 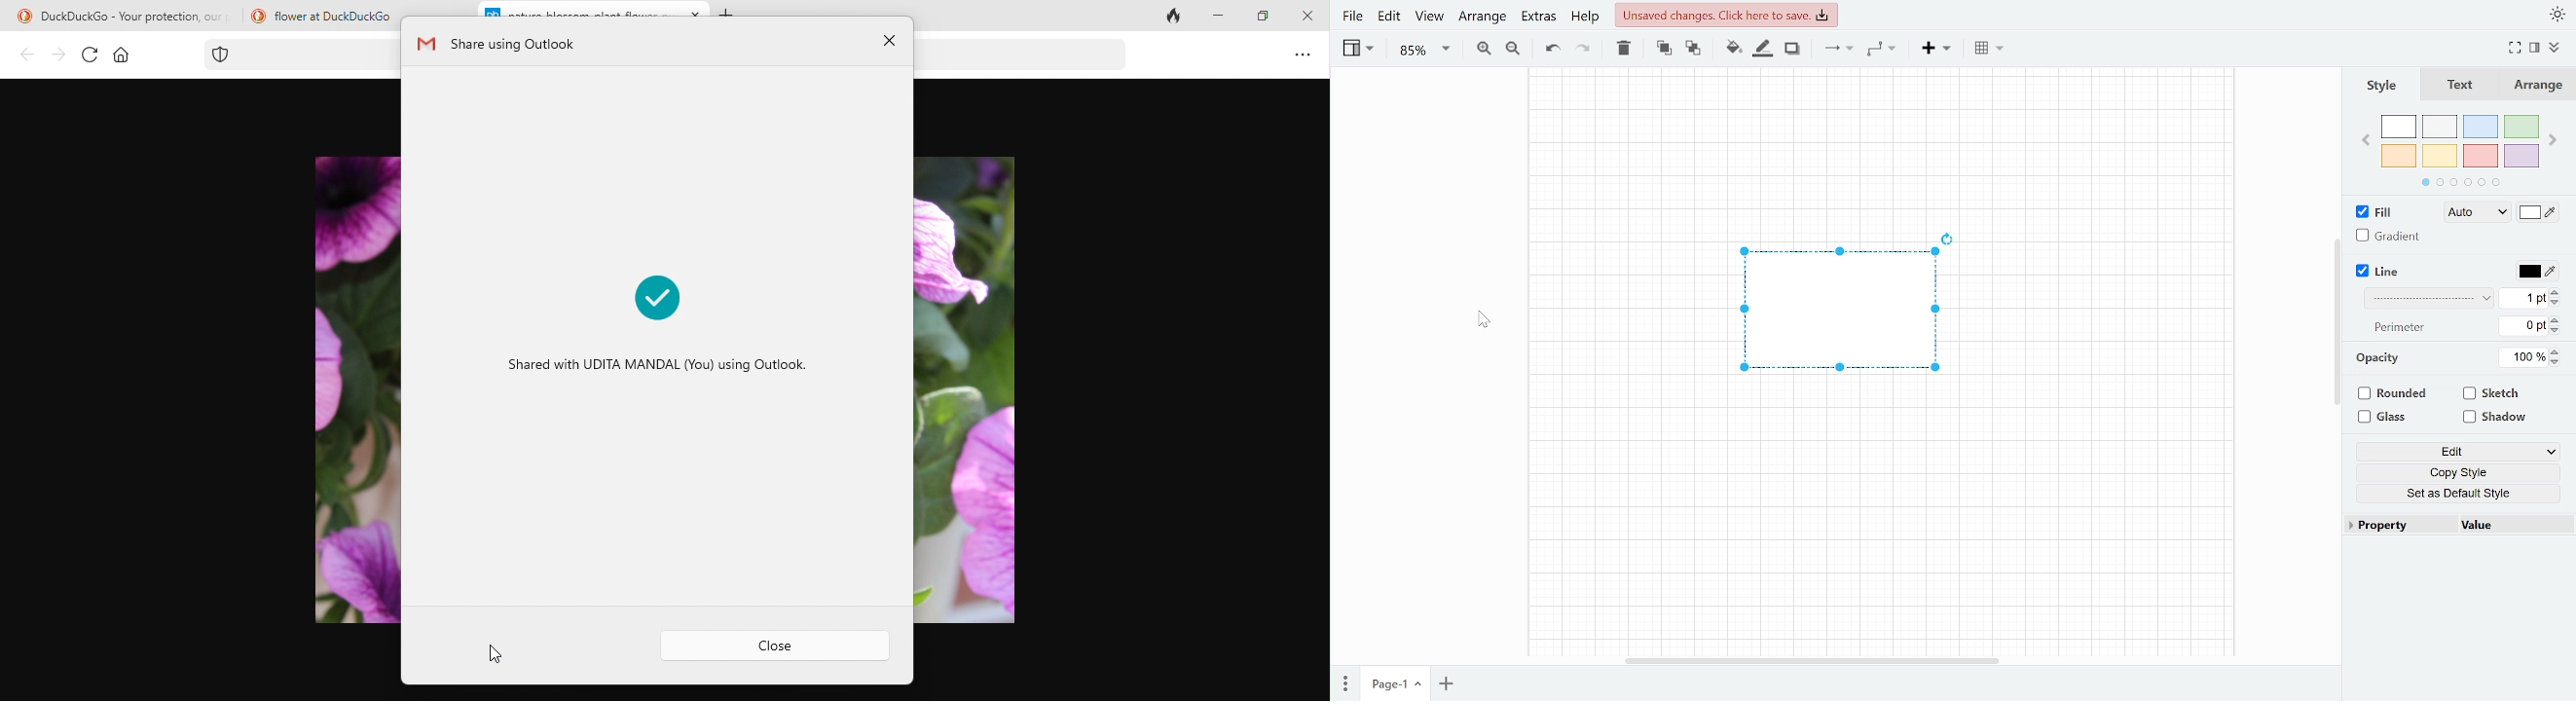 What do you see at coordinates (2460, 493) in the screenshot?
I see `Set as a defaultstyle` at bounding box center [2460, 493].